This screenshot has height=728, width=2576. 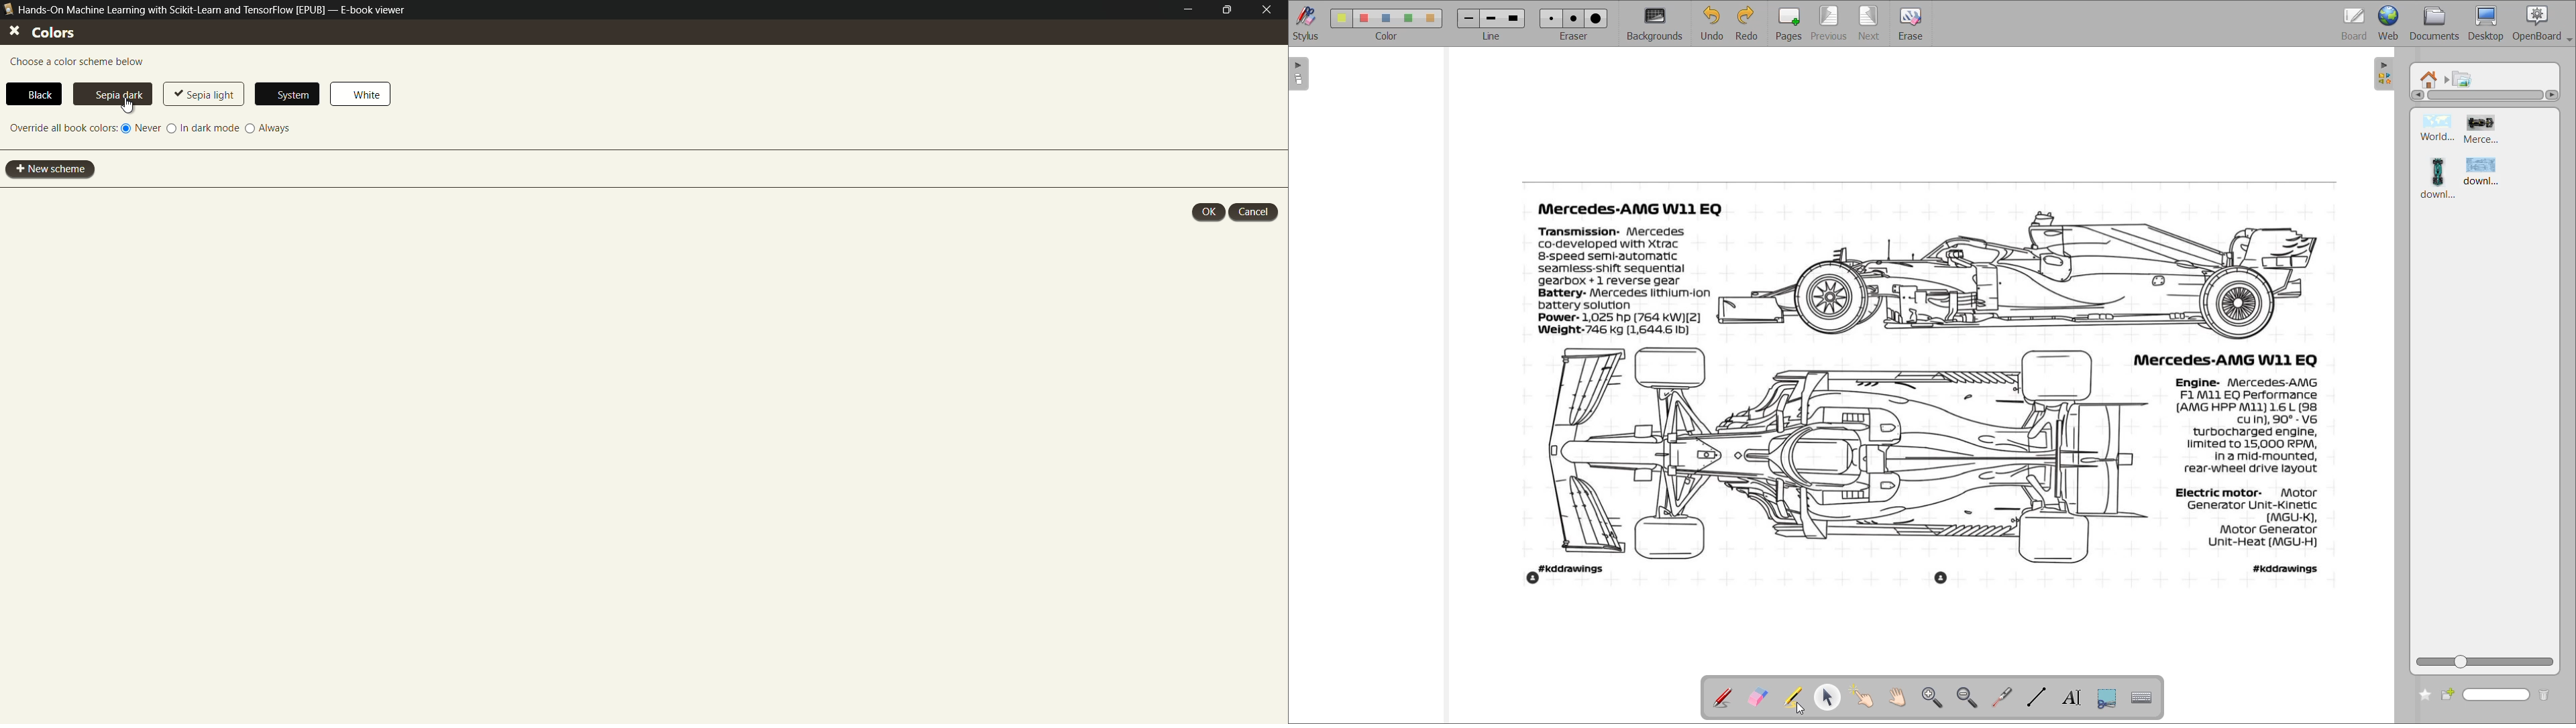 What do you see at coordinates (51, 170) in the screenshot?
I see `new scheme` at bounding box center [51, 170].